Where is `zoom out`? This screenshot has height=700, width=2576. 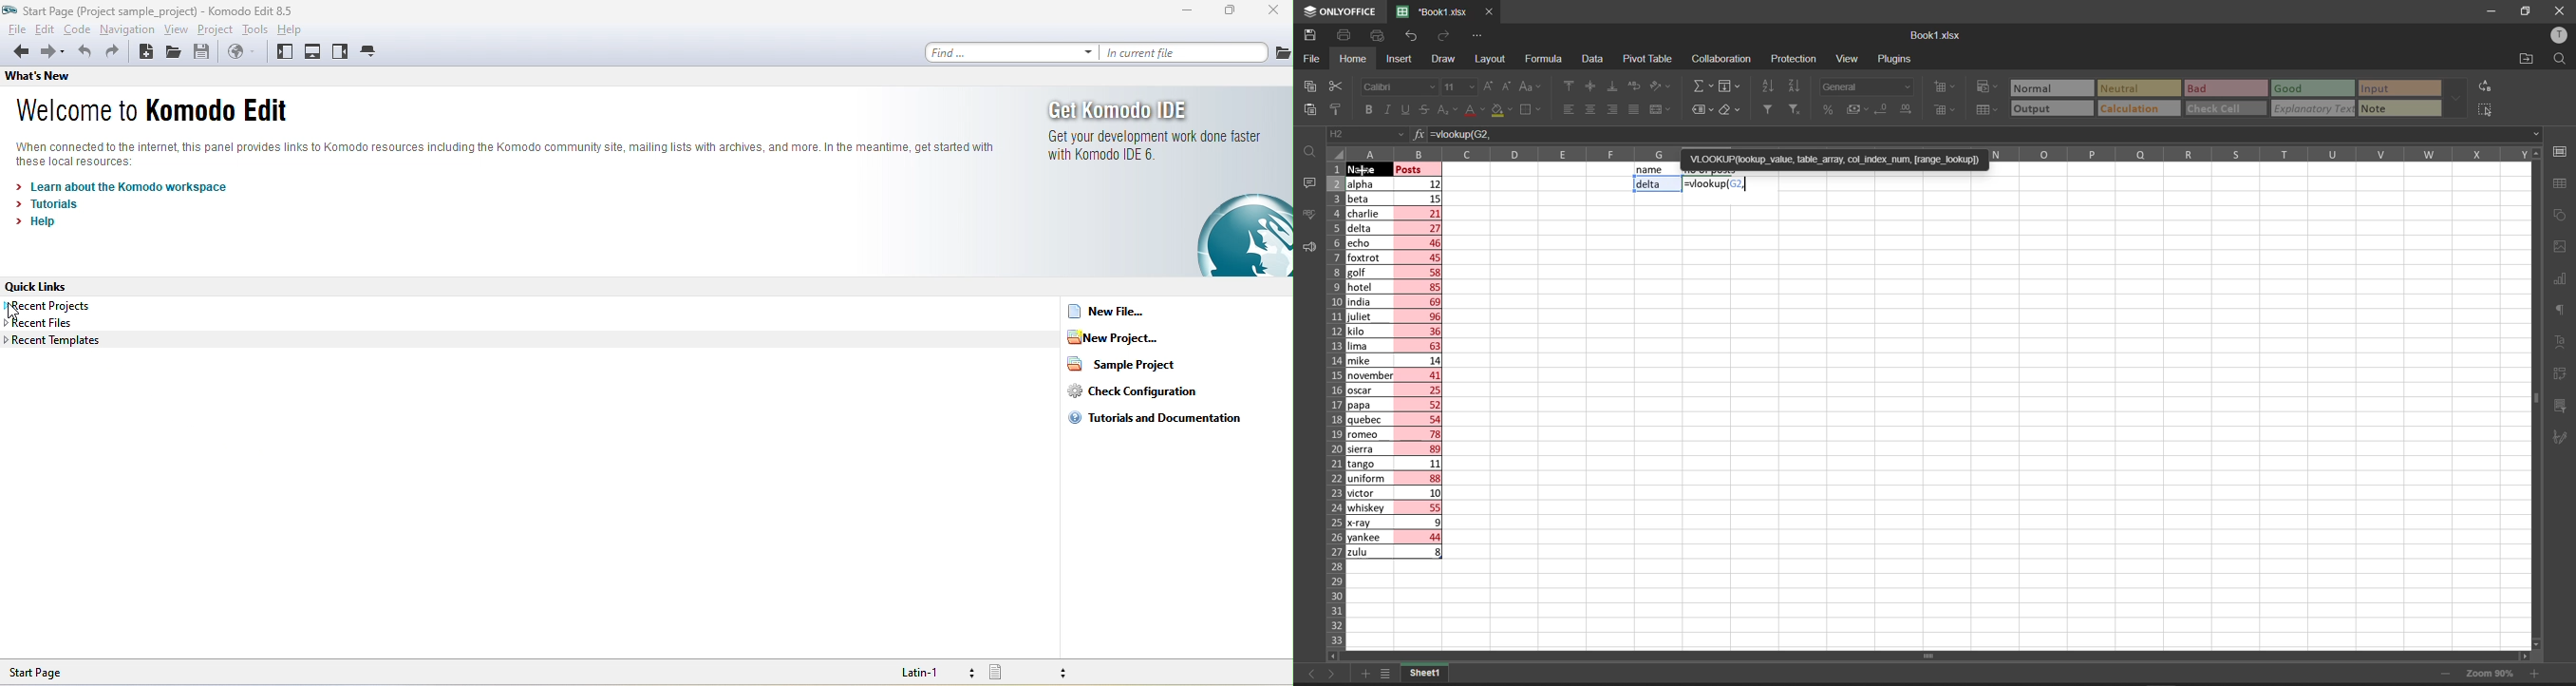 zoom out is located at coordinates (2444, 676).